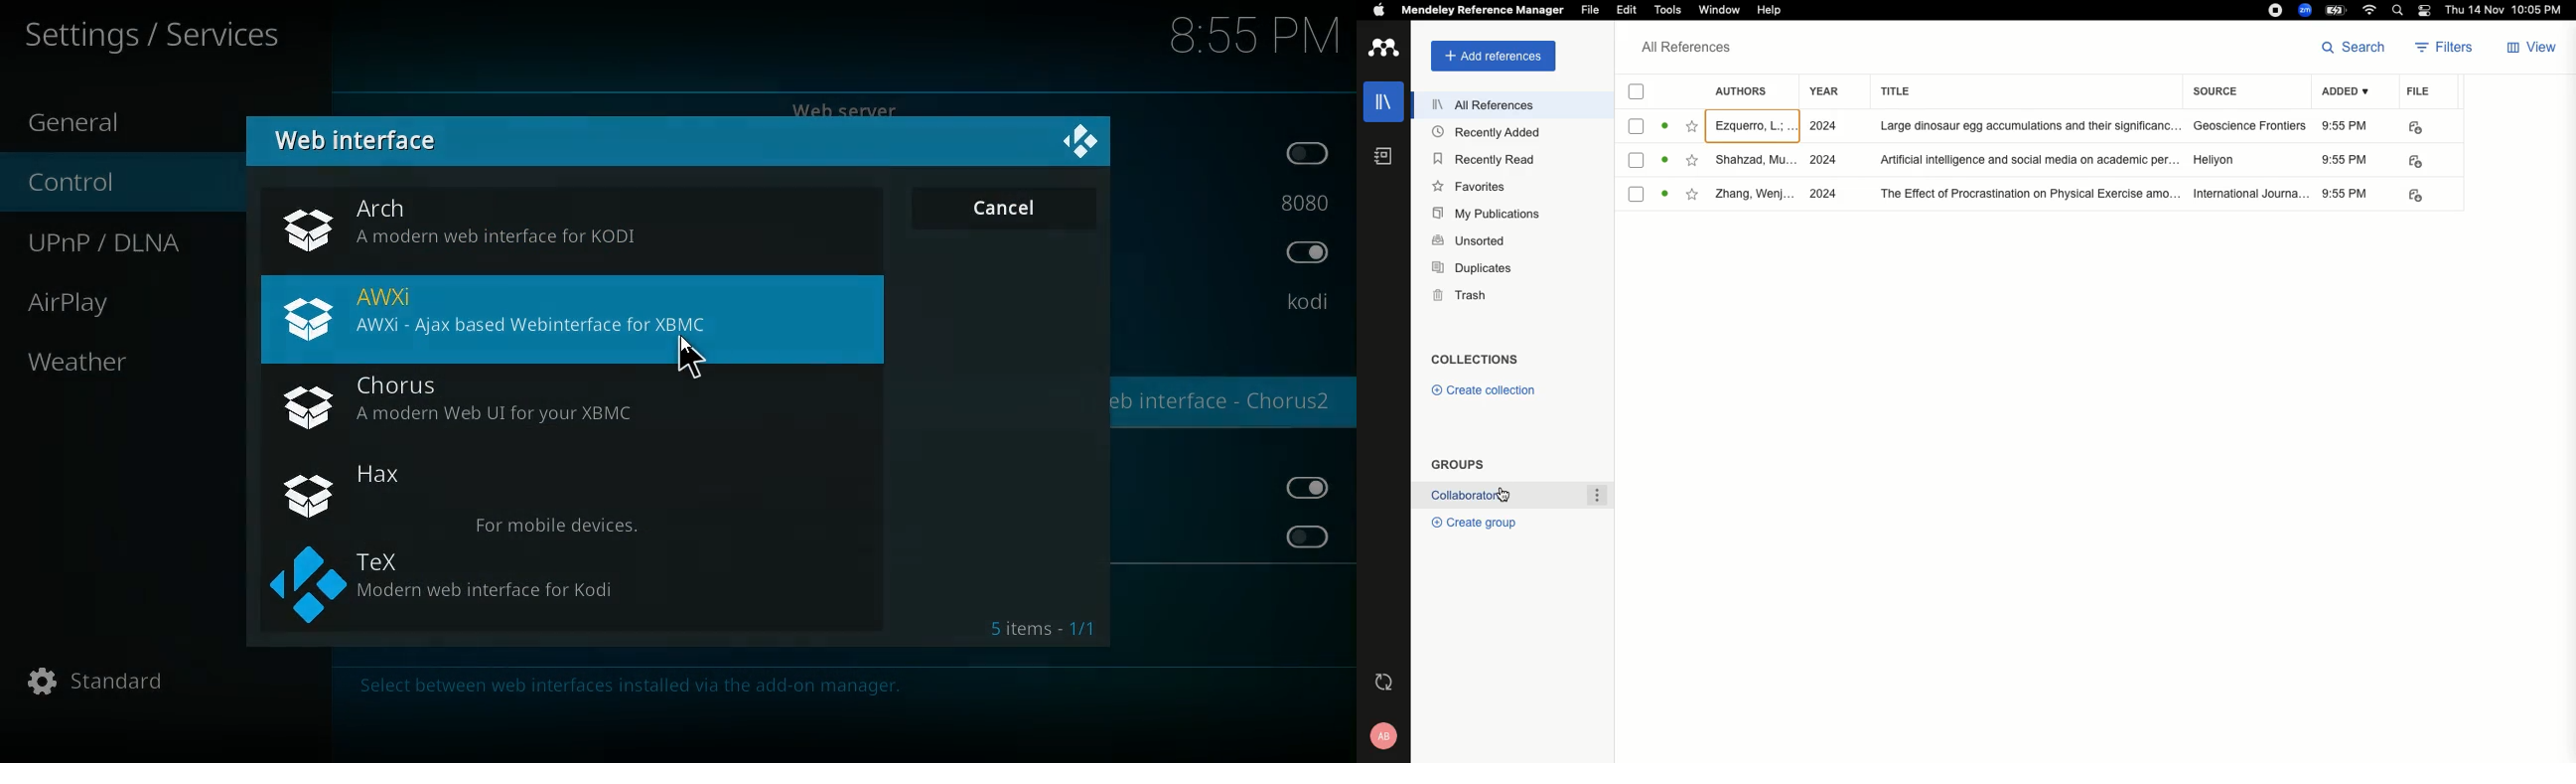  Describe the element at coordinates (2028, 159) in the screenshot. I see `title` at that location.